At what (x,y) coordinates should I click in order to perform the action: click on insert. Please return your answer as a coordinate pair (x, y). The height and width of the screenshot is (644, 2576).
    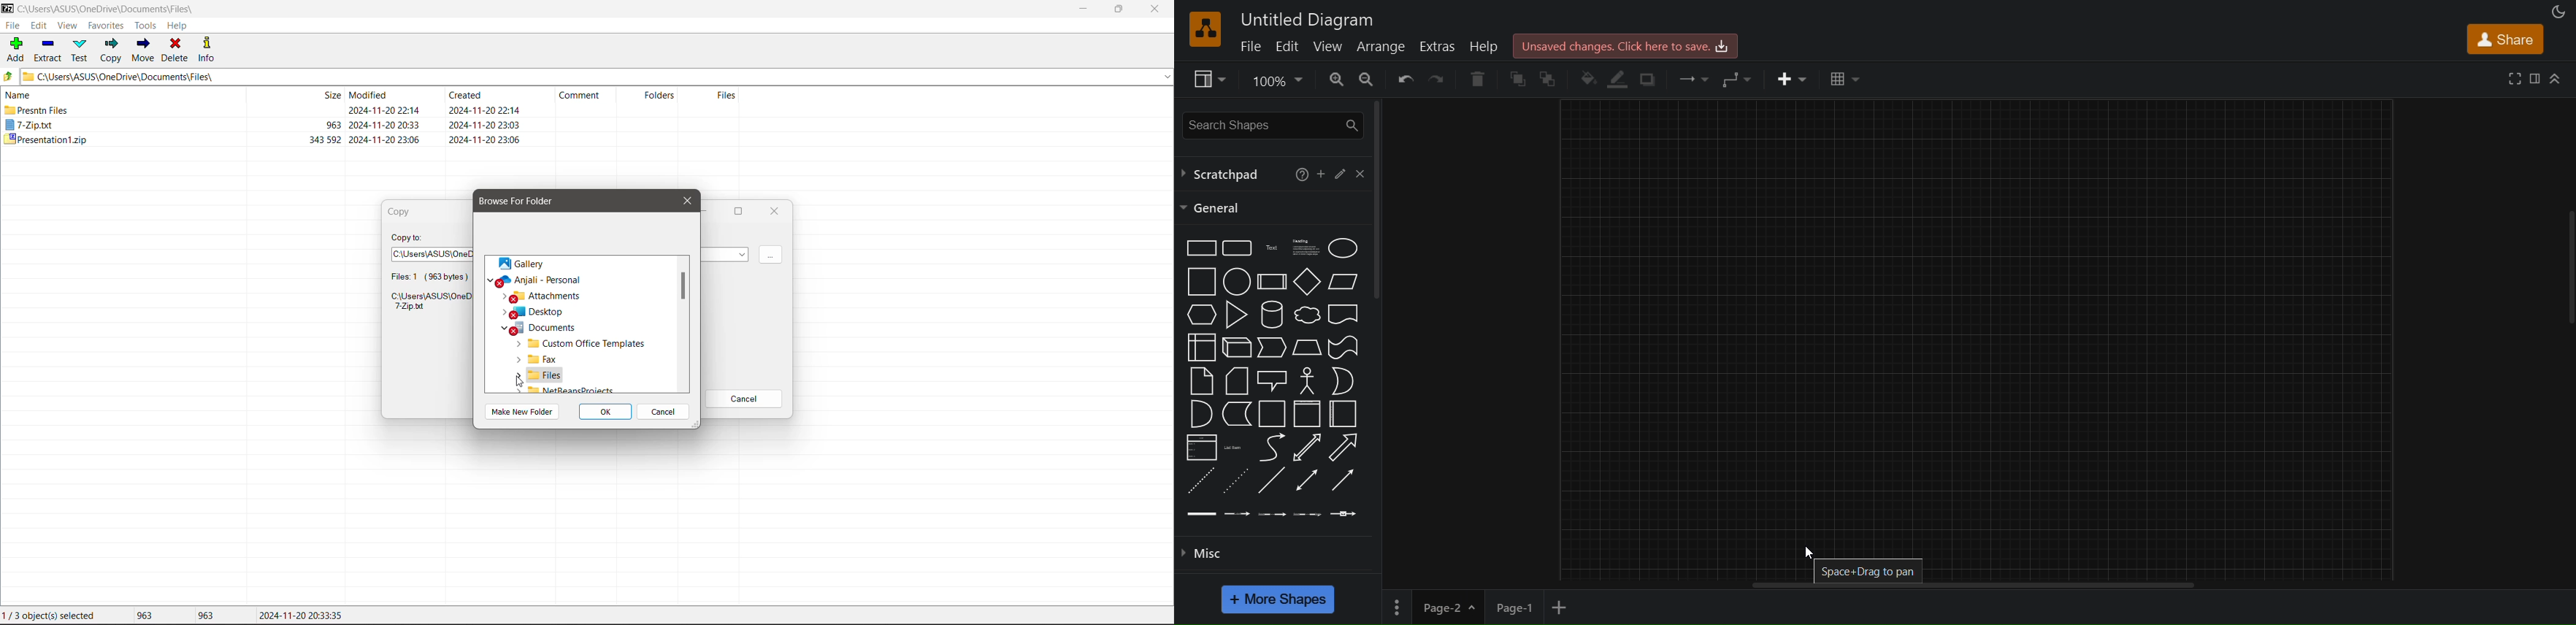
    Looking at the image, I should click on (1793, 78).